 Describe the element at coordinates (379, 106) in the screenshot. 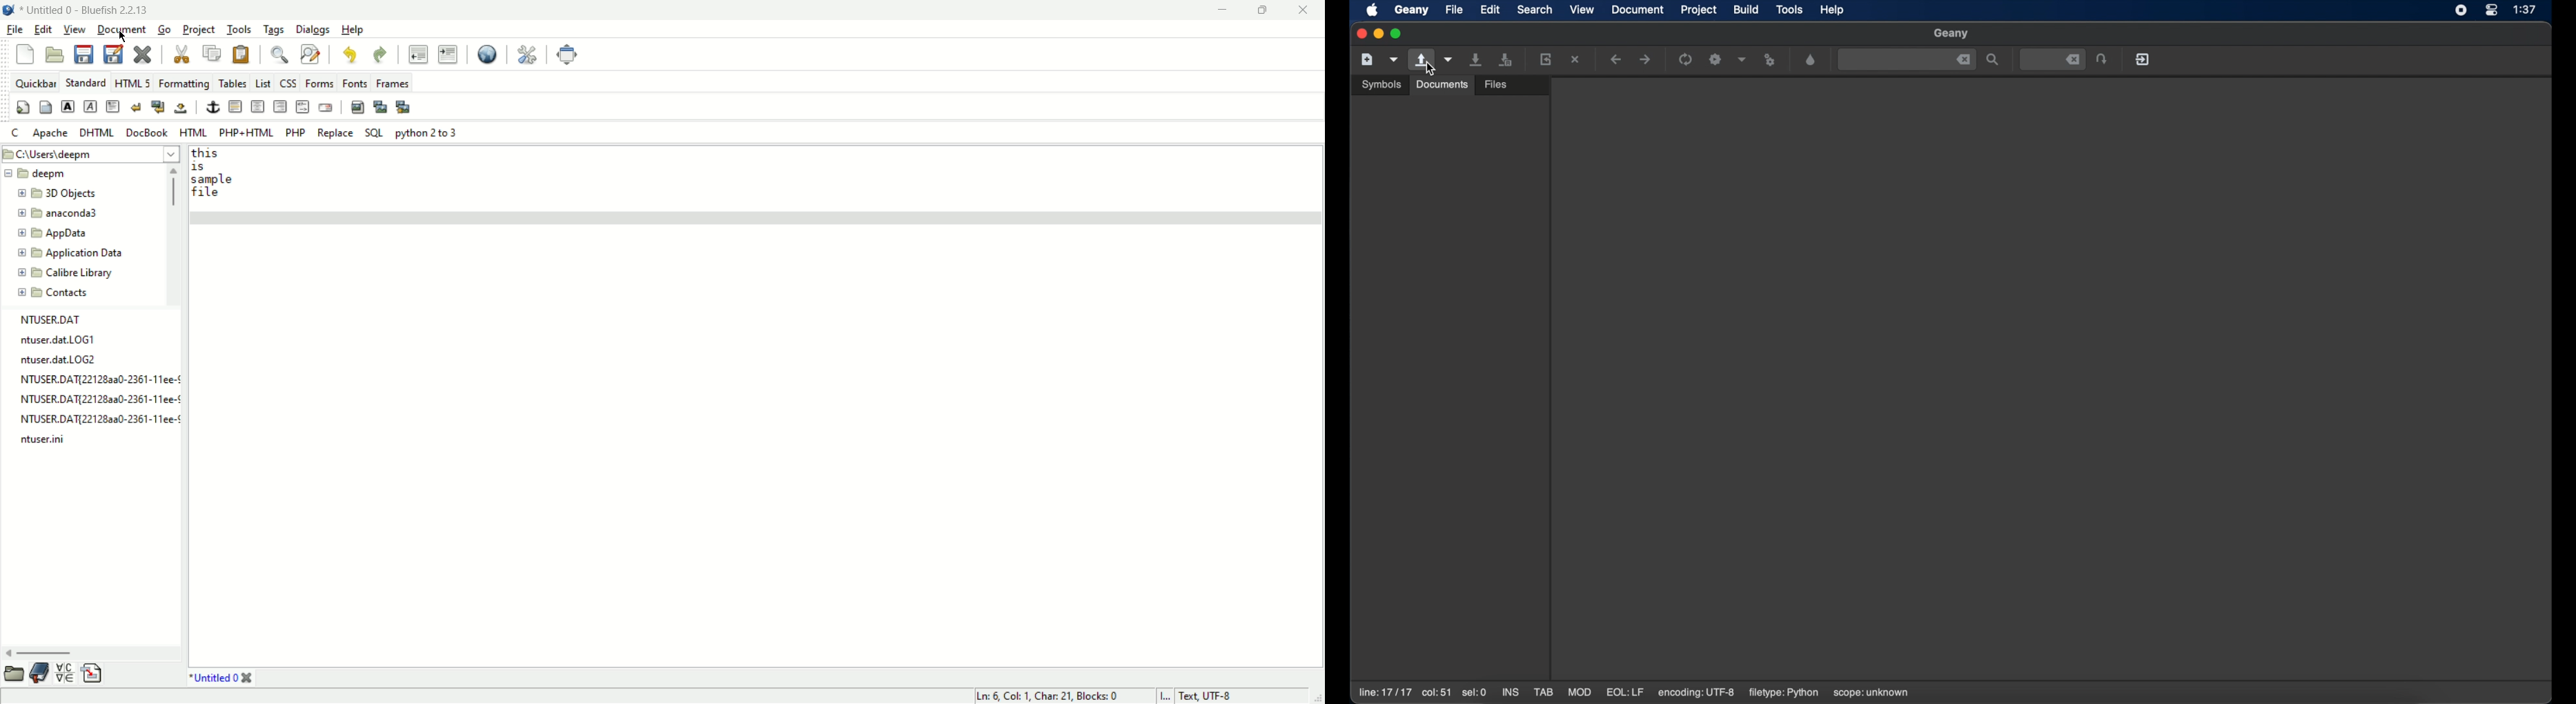

I see `insert thumbnail` at that location.